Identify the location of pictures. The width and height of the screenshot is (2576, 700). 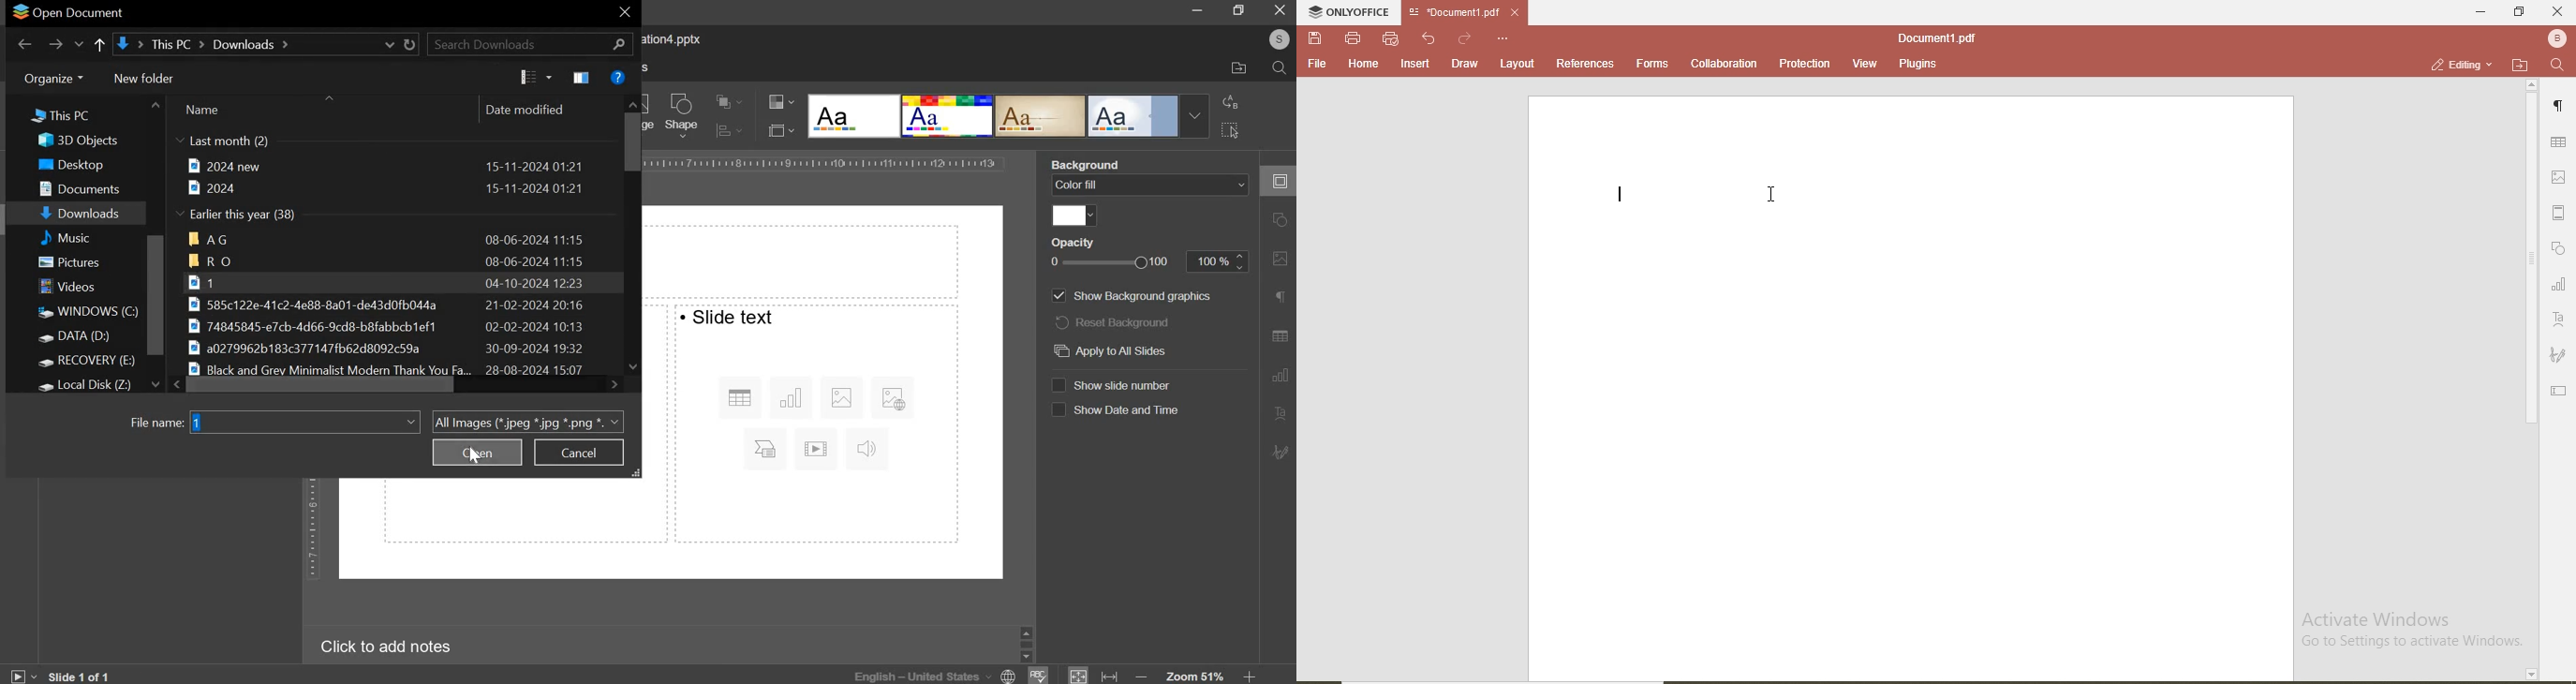
(76, 264).